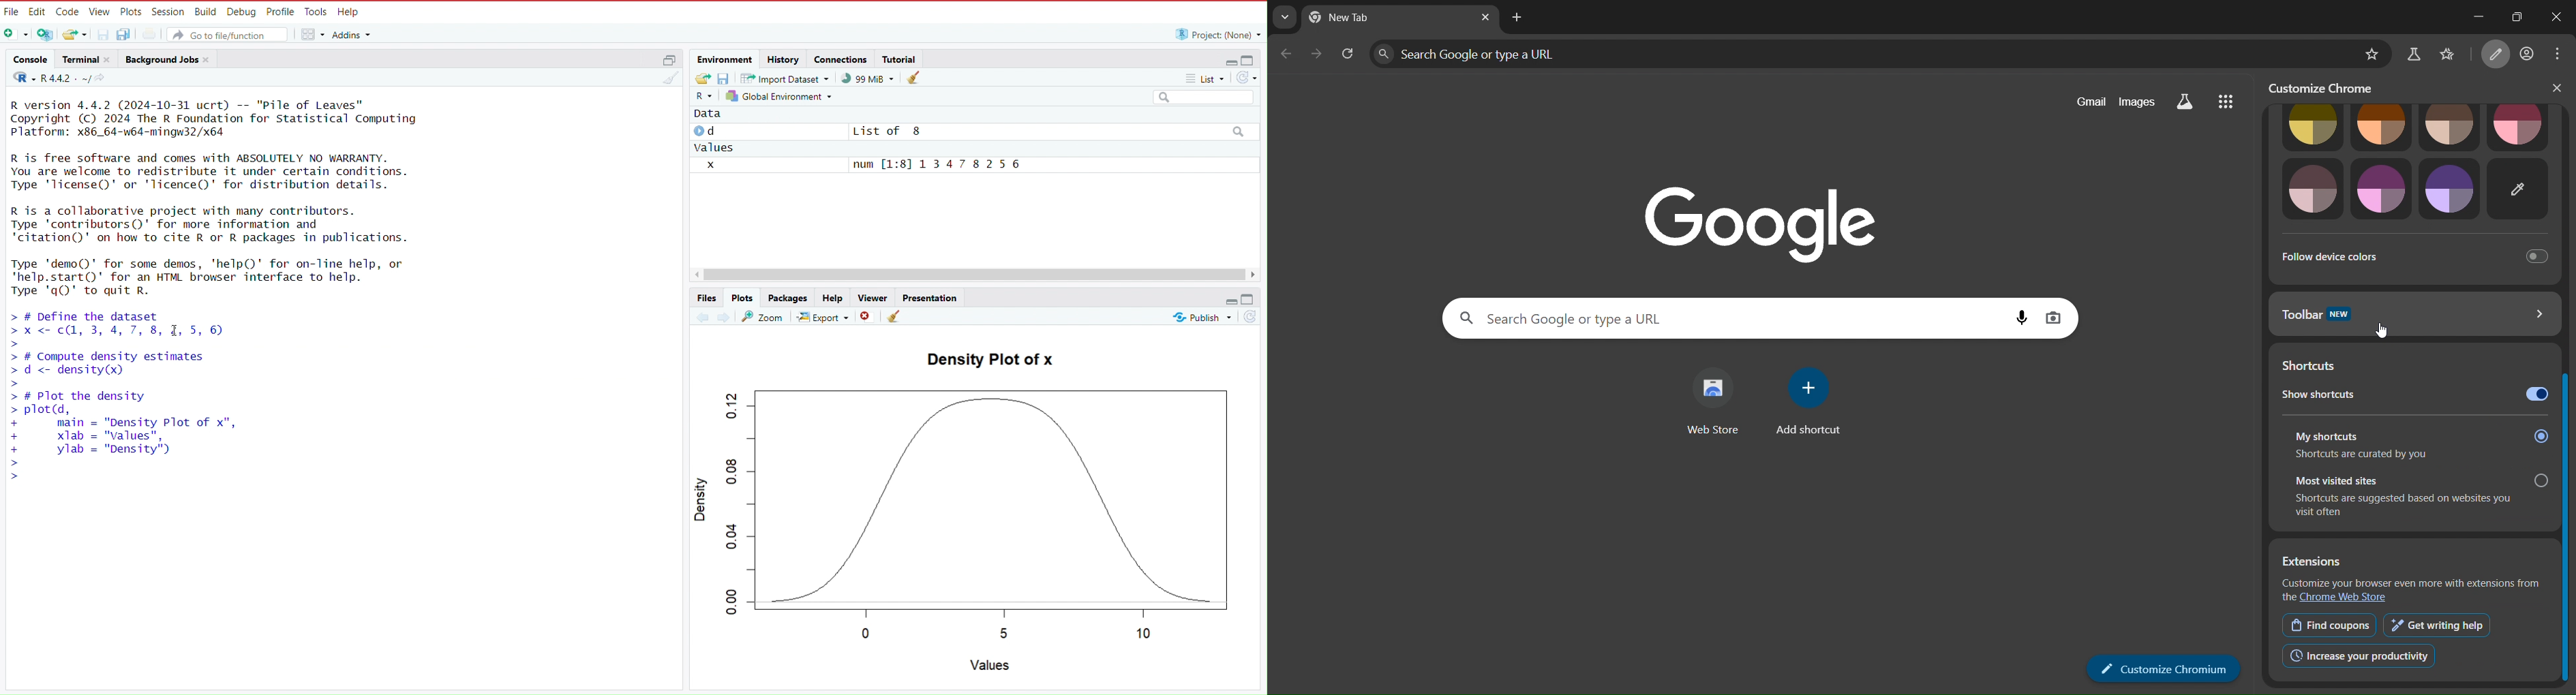 This screenshot has height=700, width=2576. What do you see at coordinates (110, 59) in the screenshot?
I see `close` at bounding box center [110, 59].